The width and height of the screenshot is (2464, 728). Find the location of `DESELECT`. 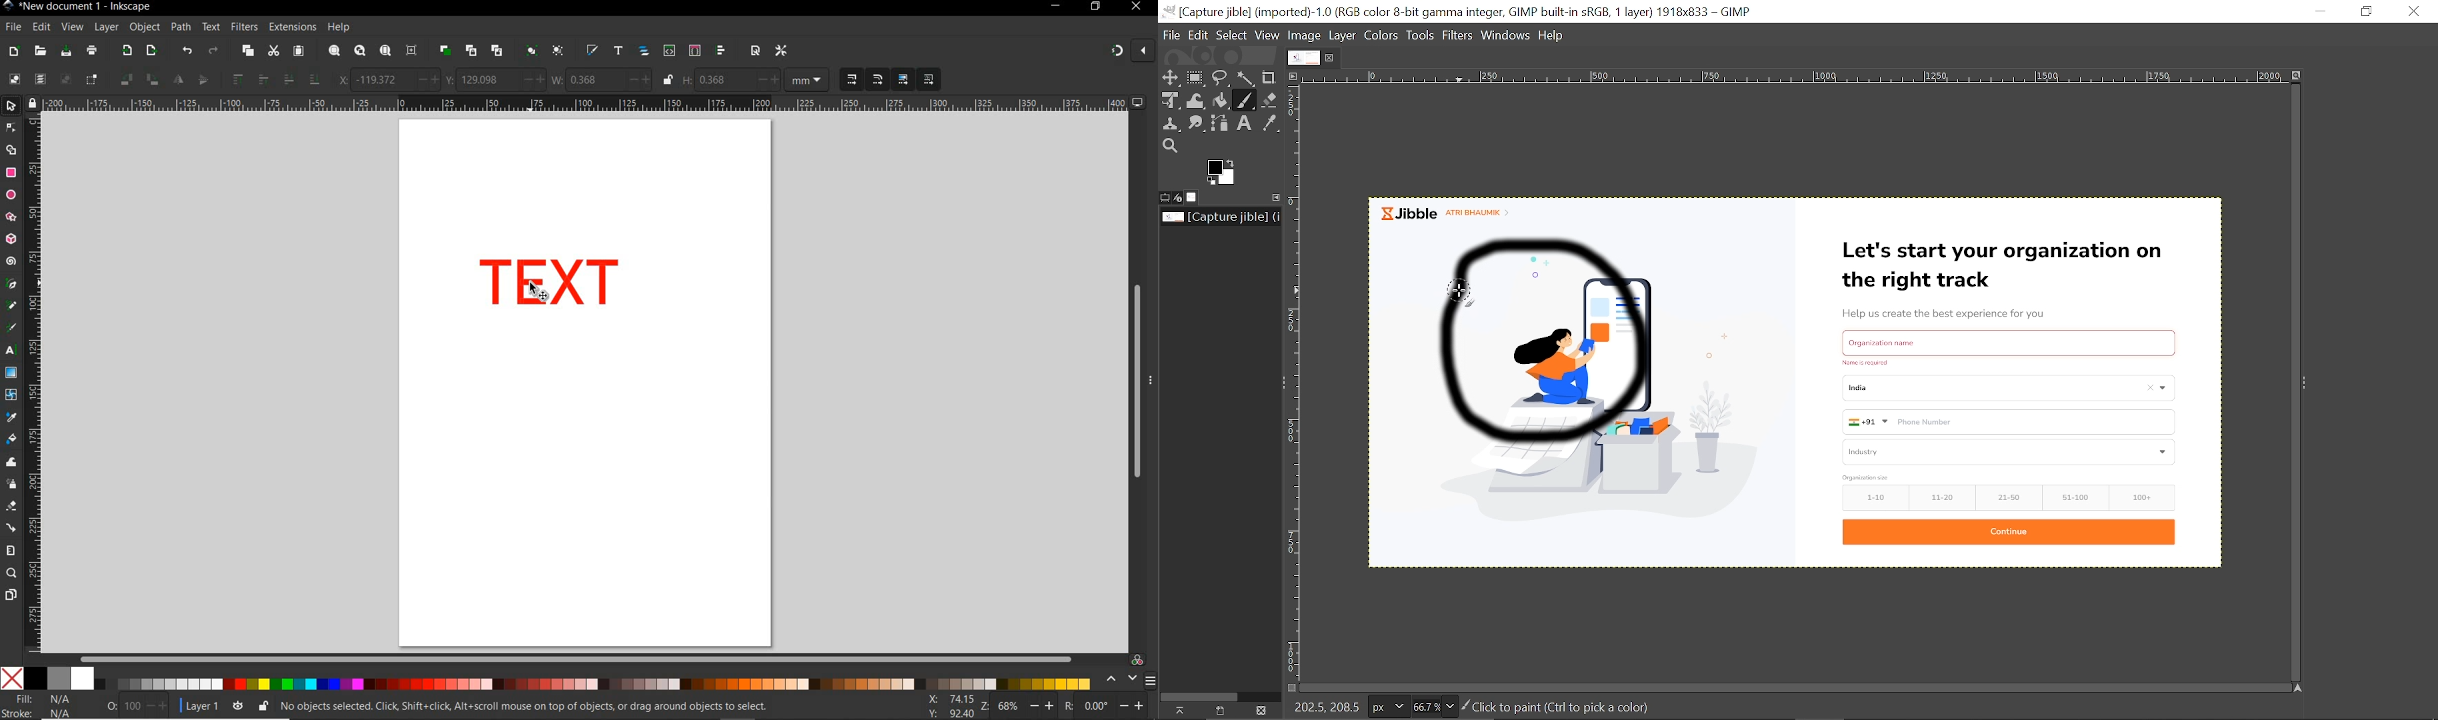

DESELECT is located at coordinates (64, 79).